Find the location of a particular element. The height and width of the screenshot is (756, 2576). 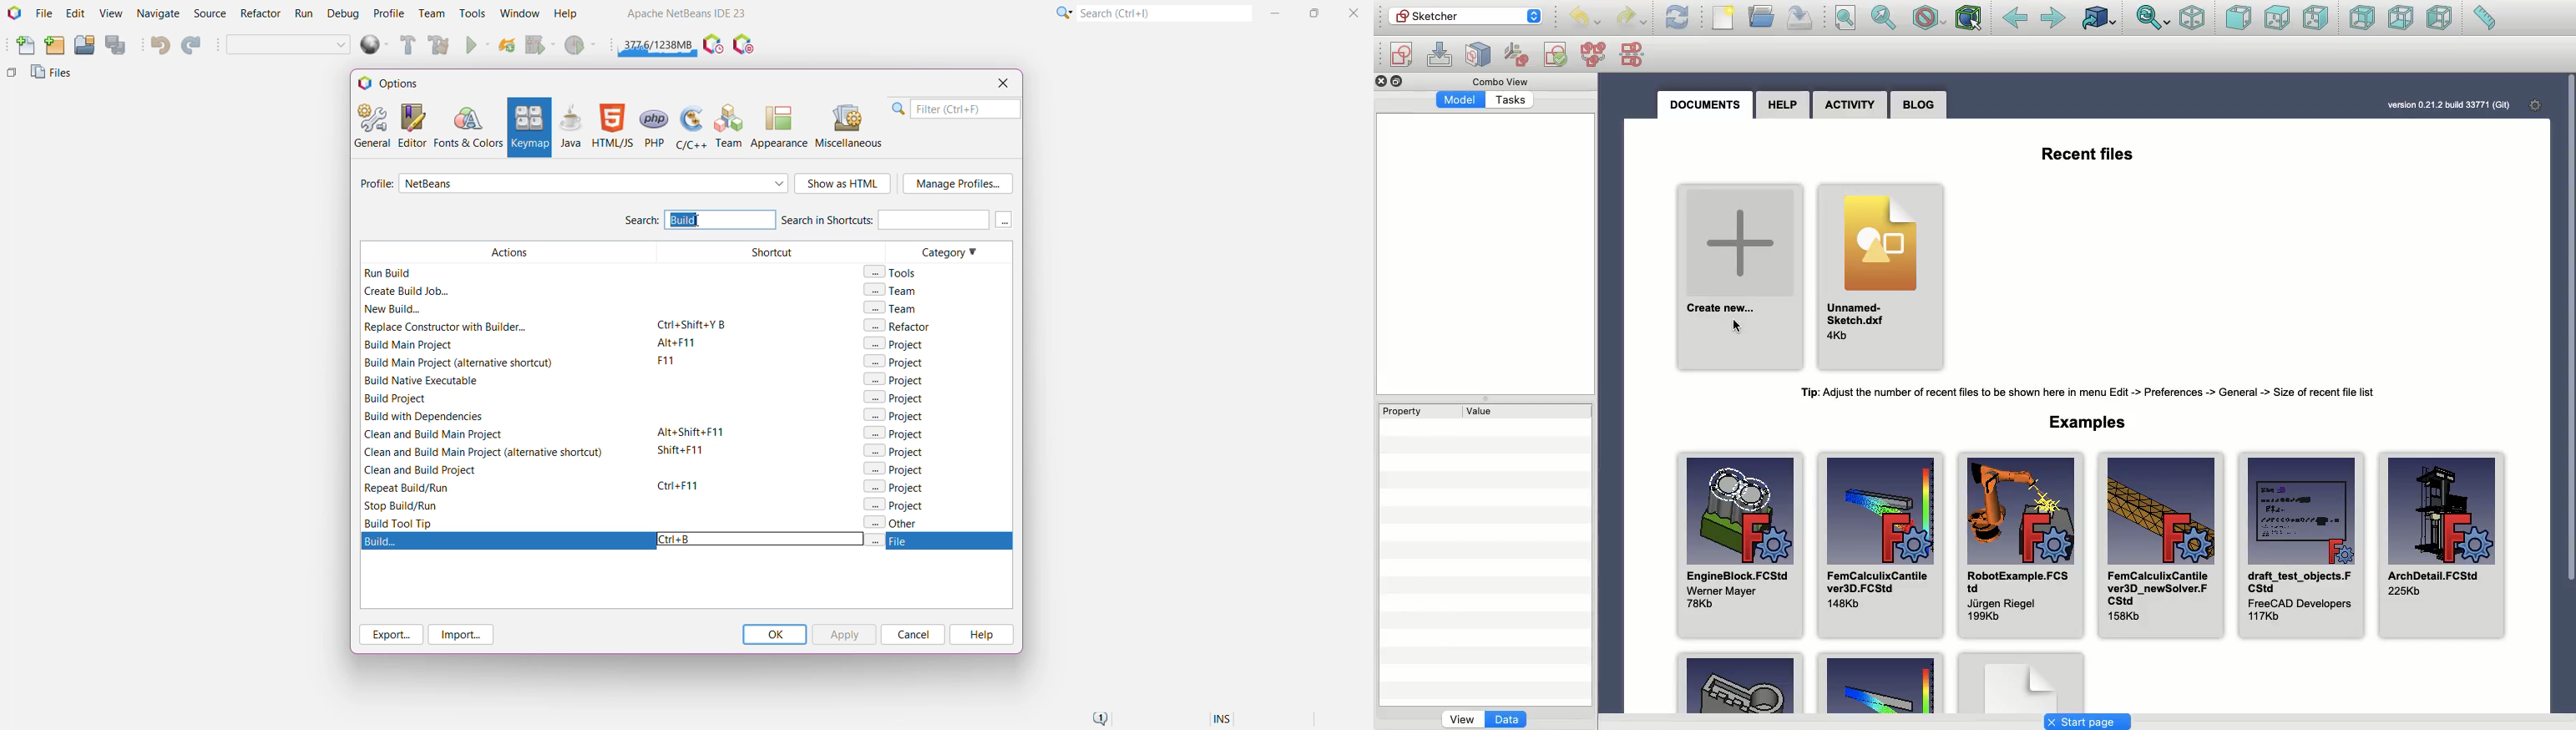

draft_test_objects.FCStd FreeCAD Developers 117Kb is located at coordinates (2302, 545).